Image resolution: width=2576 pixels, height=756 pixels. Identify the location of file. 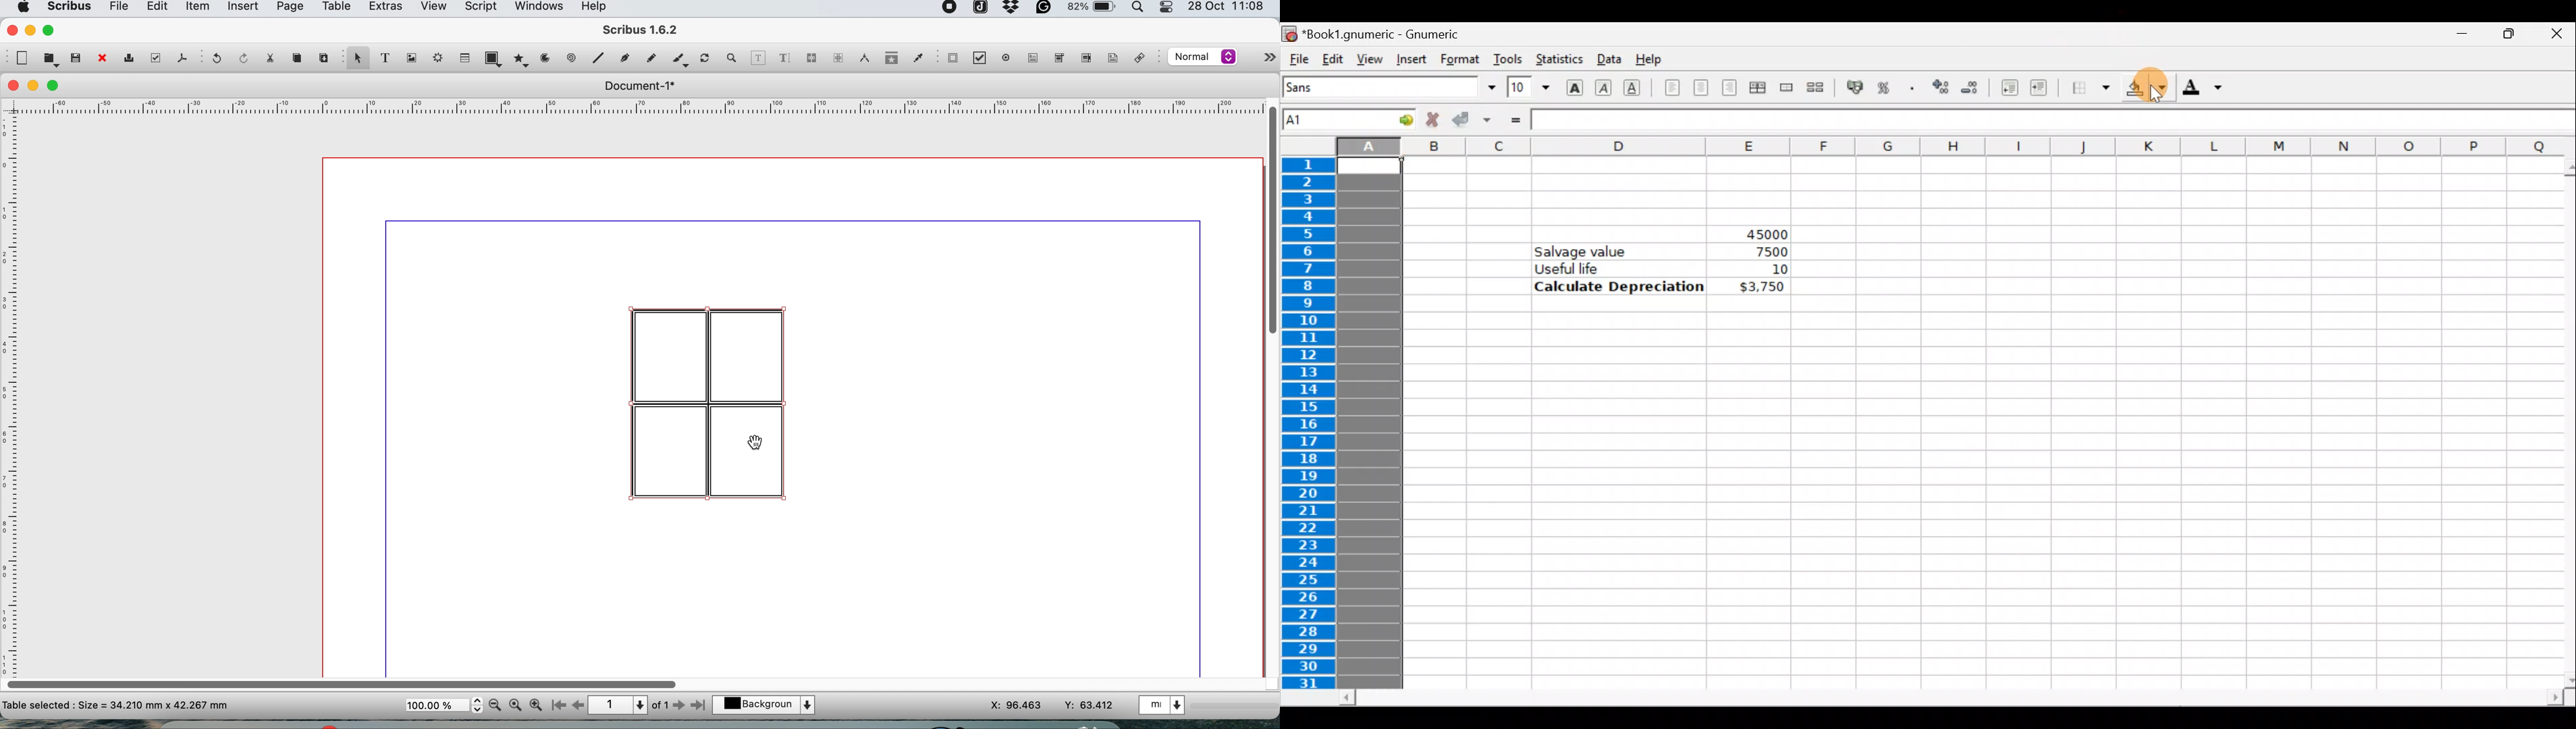
(117, 8).